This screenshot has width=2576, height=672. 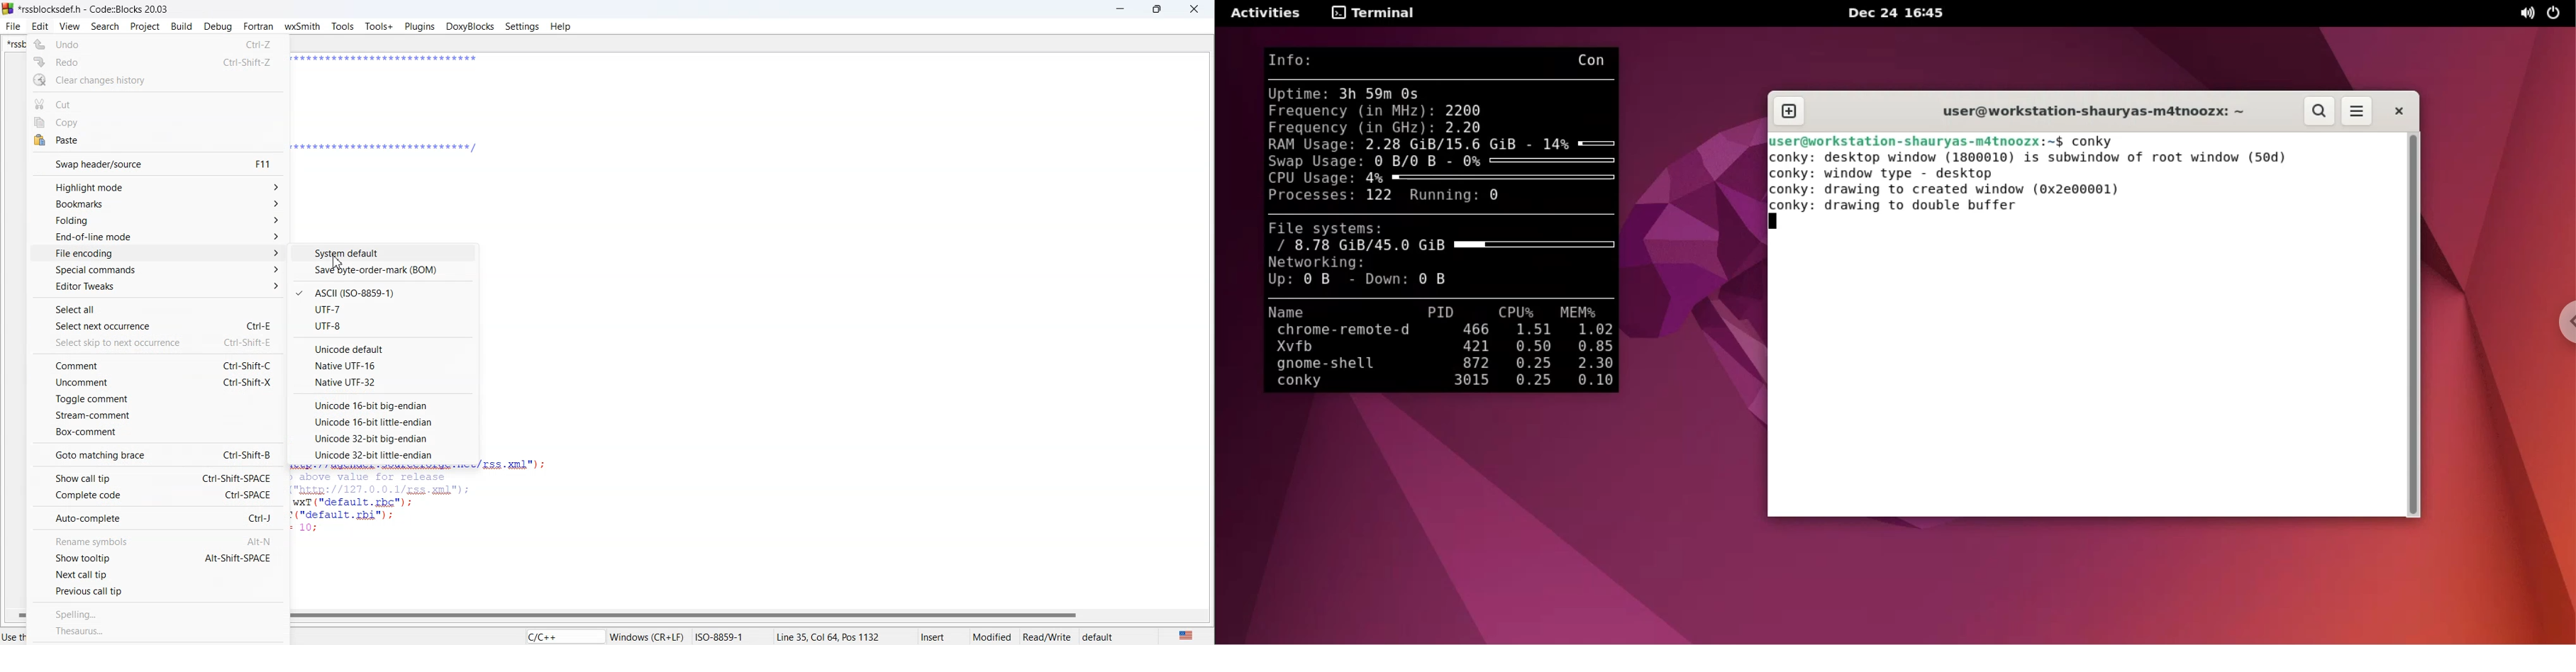 What do you see at coordinates (157, 556) in the screenshot?
I see `show tooltip` at bounding box center [157, 556].